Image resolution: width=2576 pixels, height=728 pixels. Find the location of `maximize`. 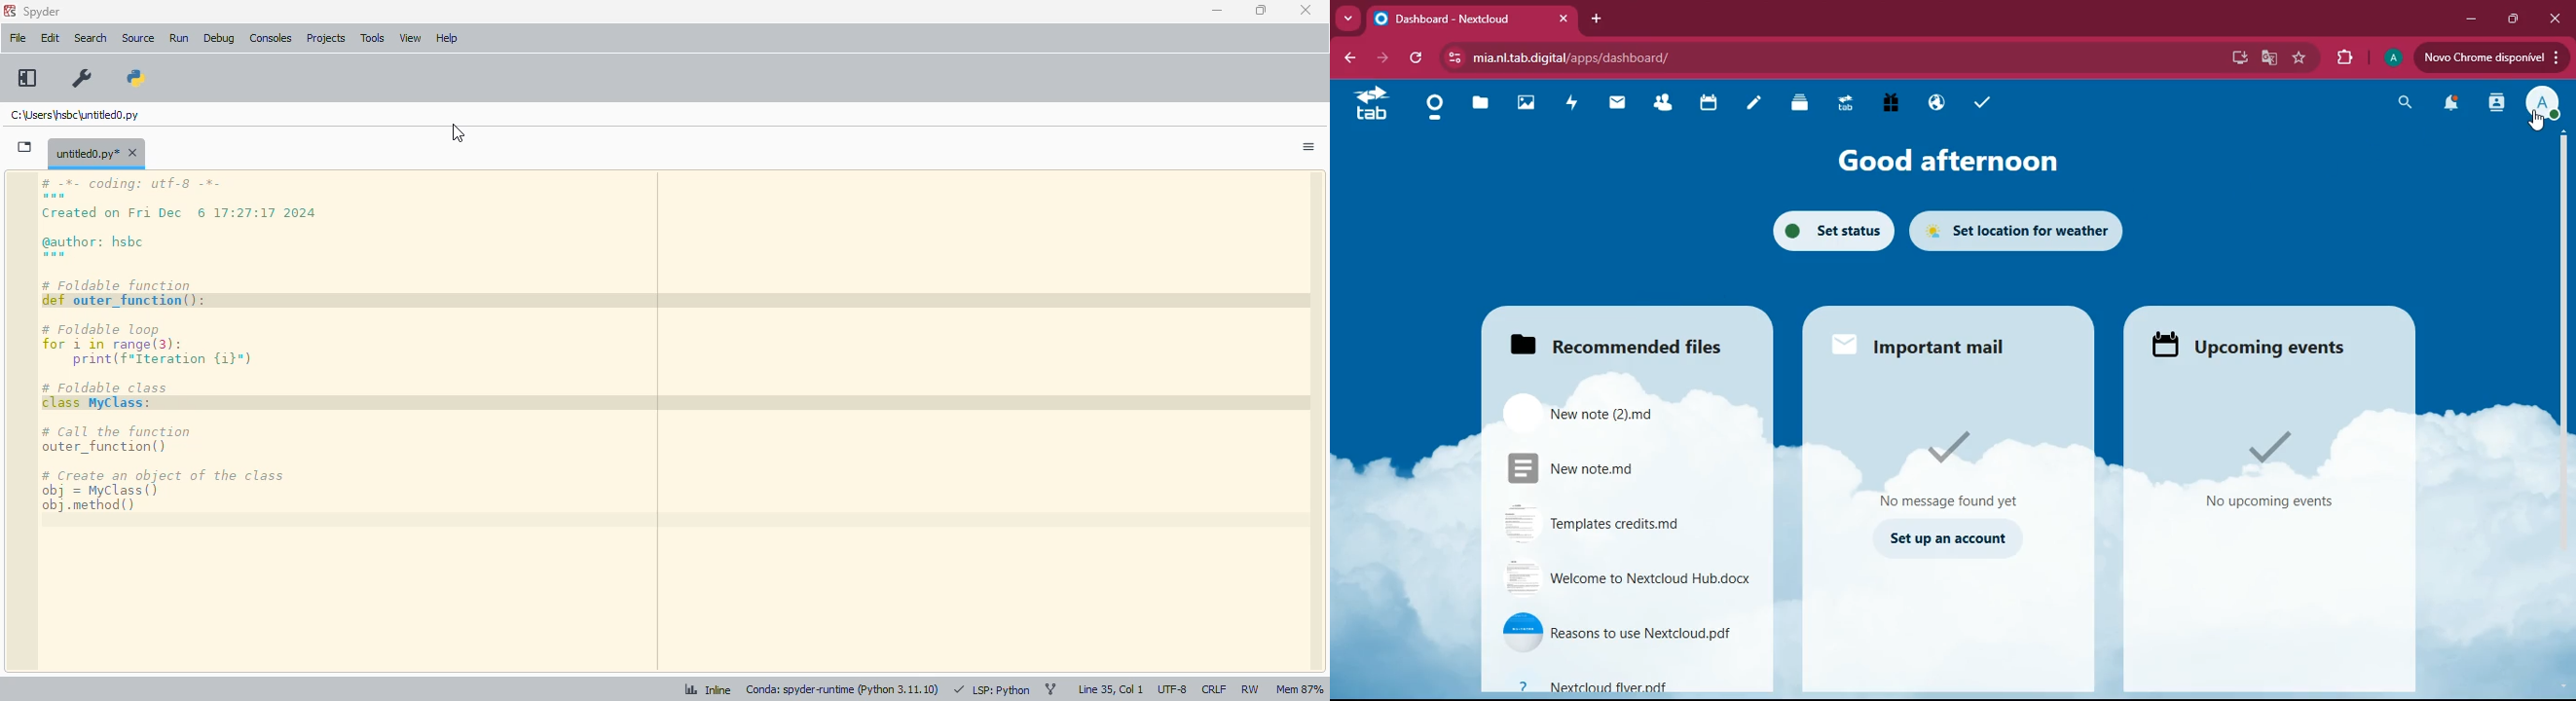

maximize is located at coordinates (1262, 10).